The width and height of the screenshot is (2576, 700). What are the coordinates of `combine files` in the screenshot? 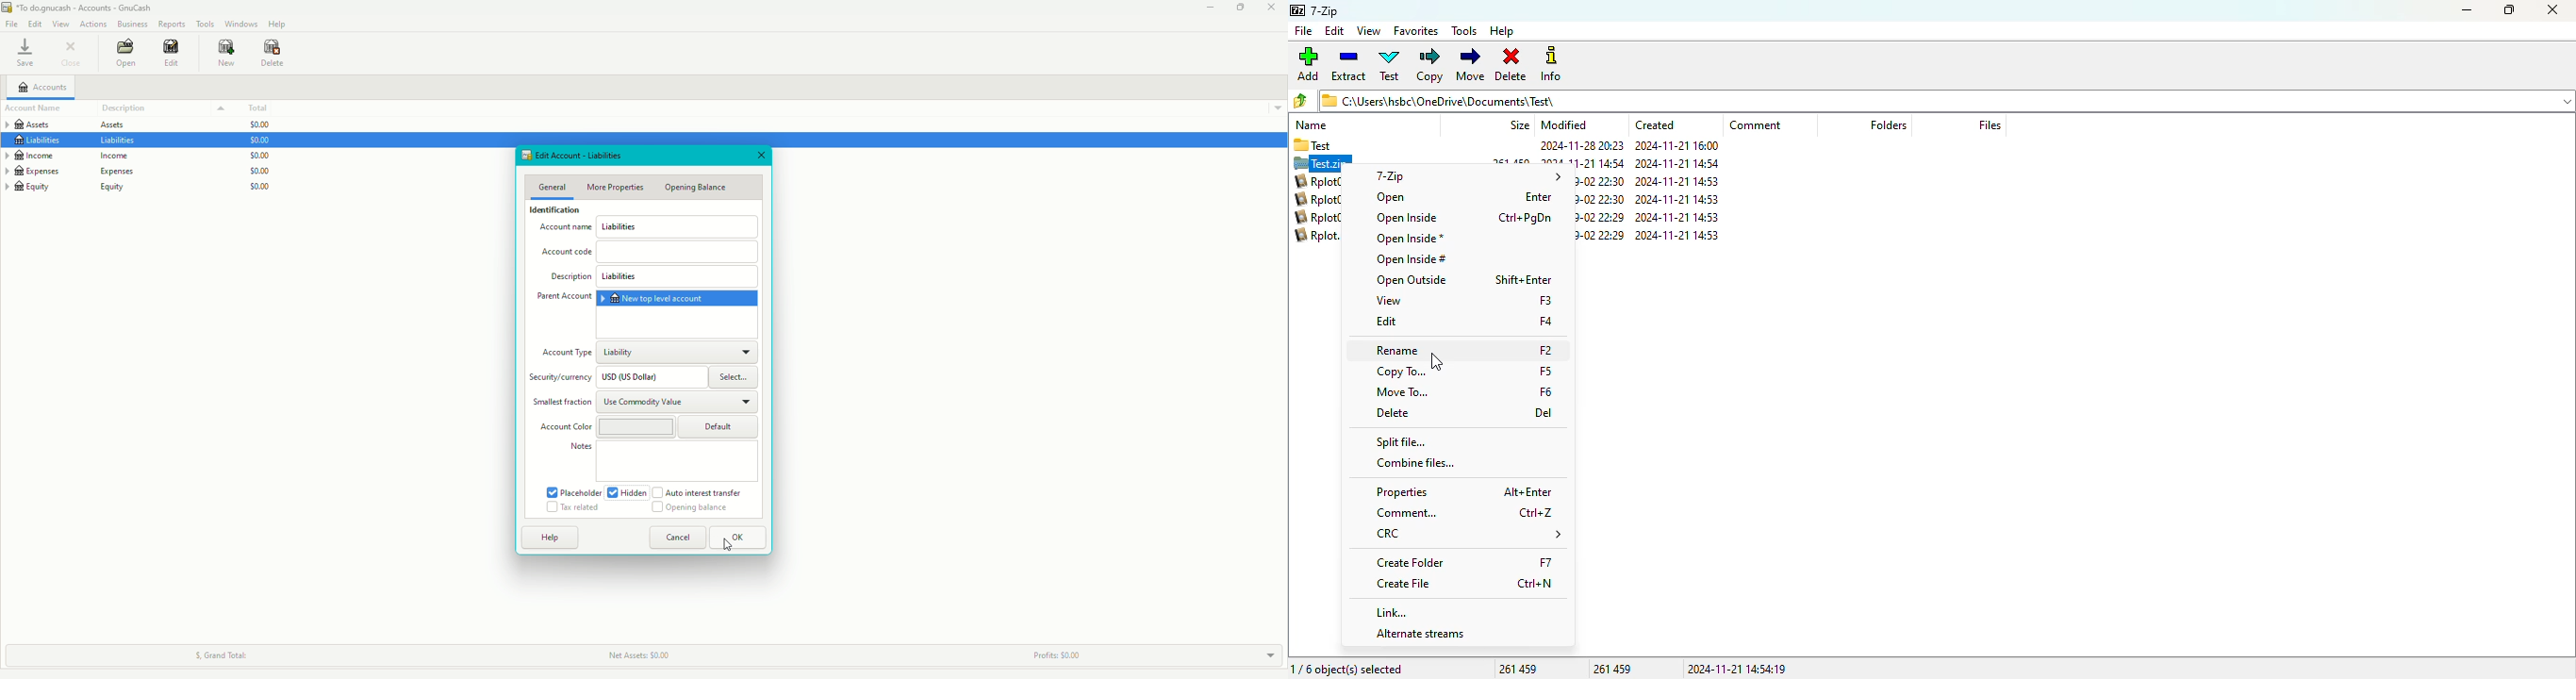 It's located at (1415, 463).